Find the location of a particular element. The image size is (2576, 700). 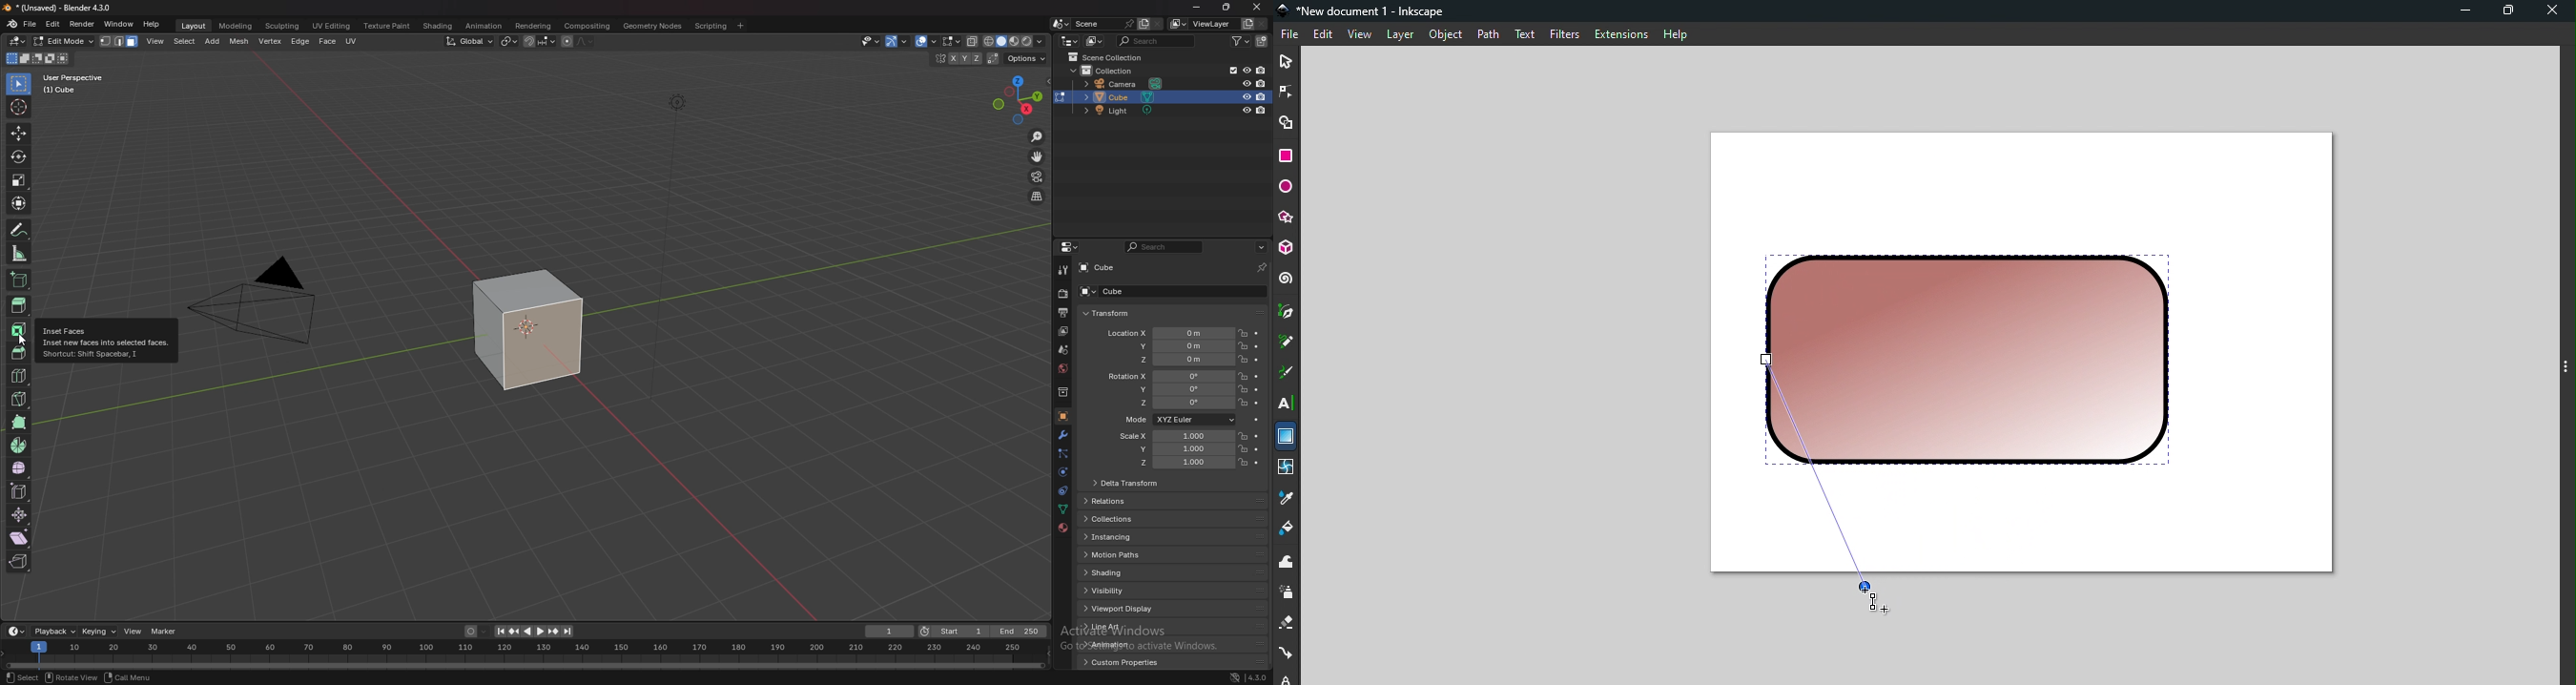

star/polygon tool is located at coordinates (1287, 217).